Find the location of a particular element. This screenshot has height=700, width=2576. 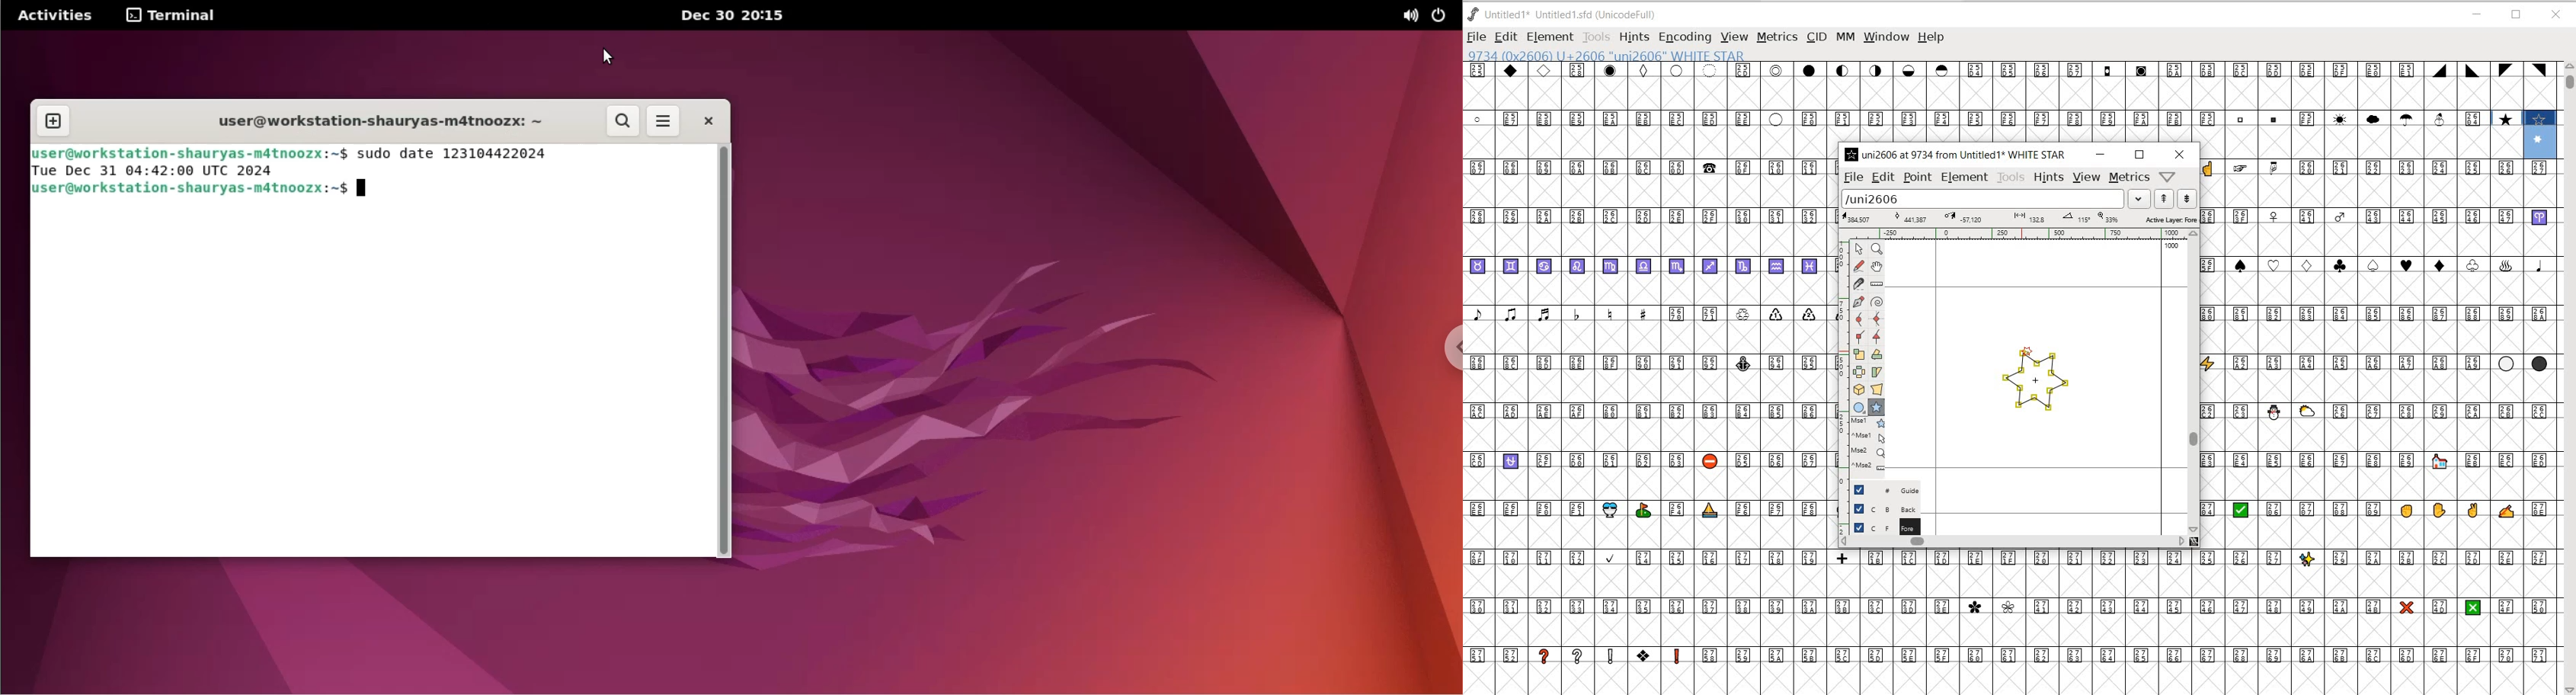

a star shape glyph creation is located at coordinates (2033, 385).